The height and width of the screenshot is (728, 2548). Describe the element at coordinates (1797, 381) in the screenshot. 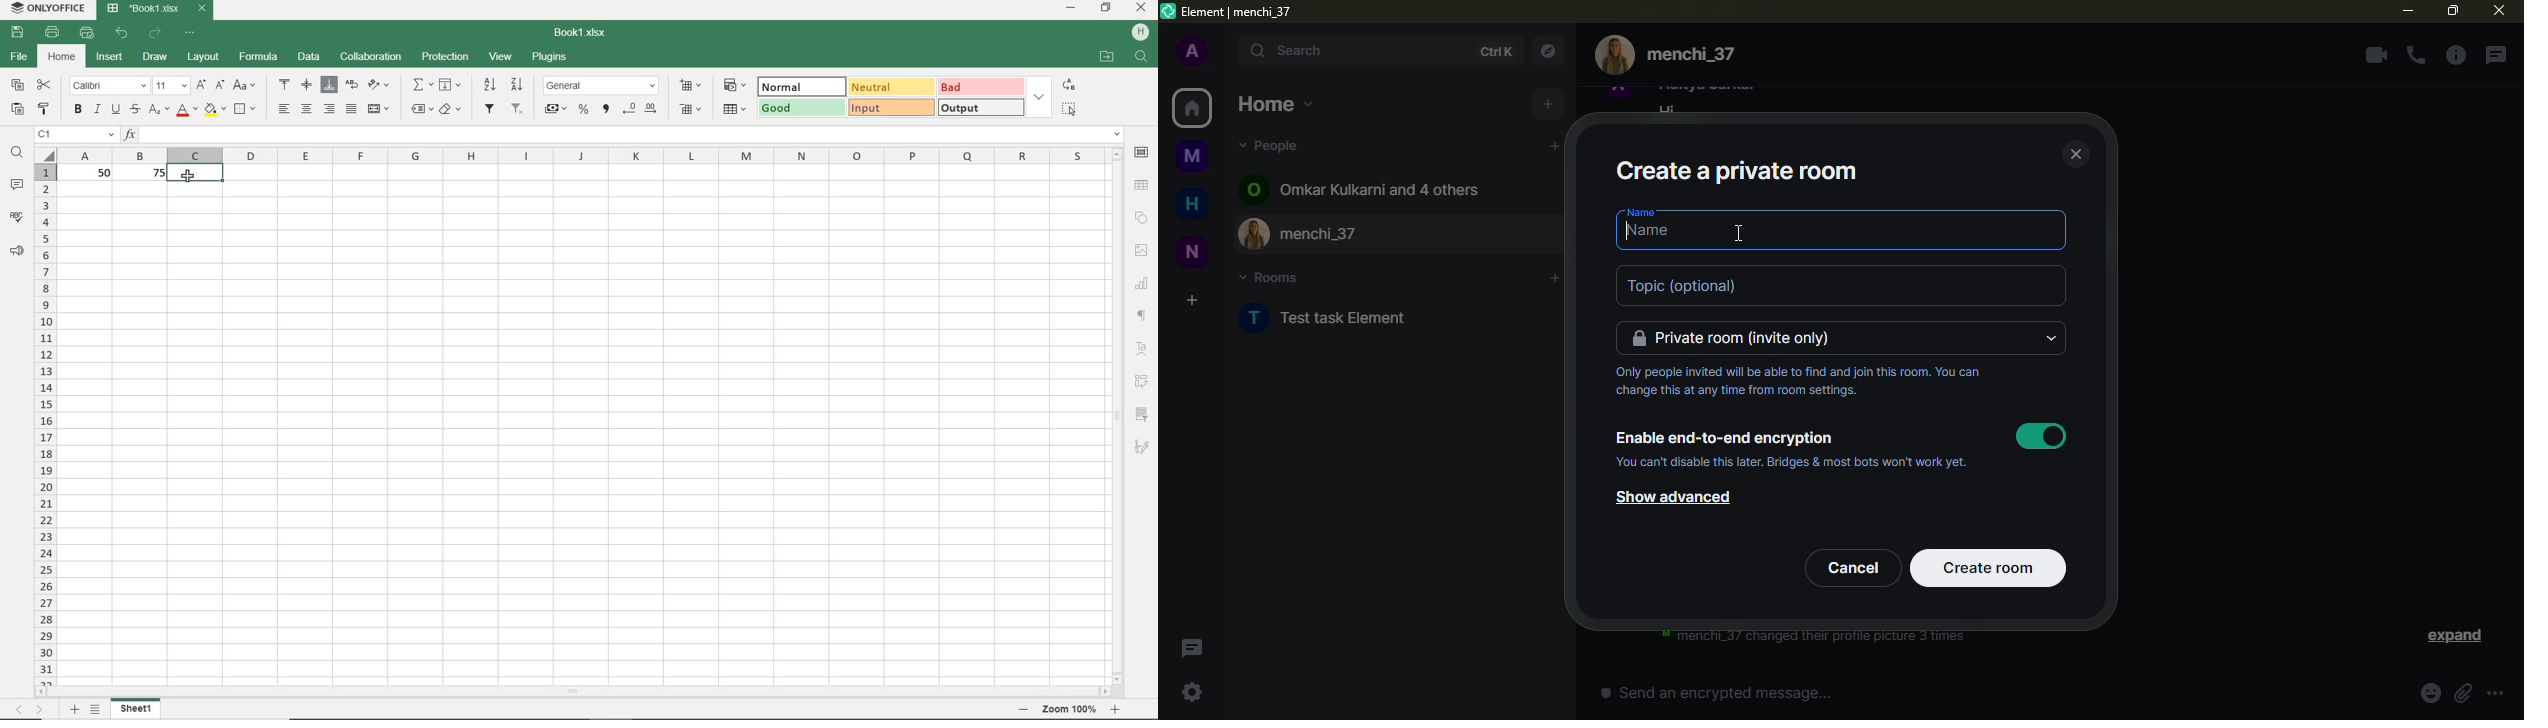

I see `Only people invited will be able to find and join this room. You can
change this at any time from room settings.` at that location.